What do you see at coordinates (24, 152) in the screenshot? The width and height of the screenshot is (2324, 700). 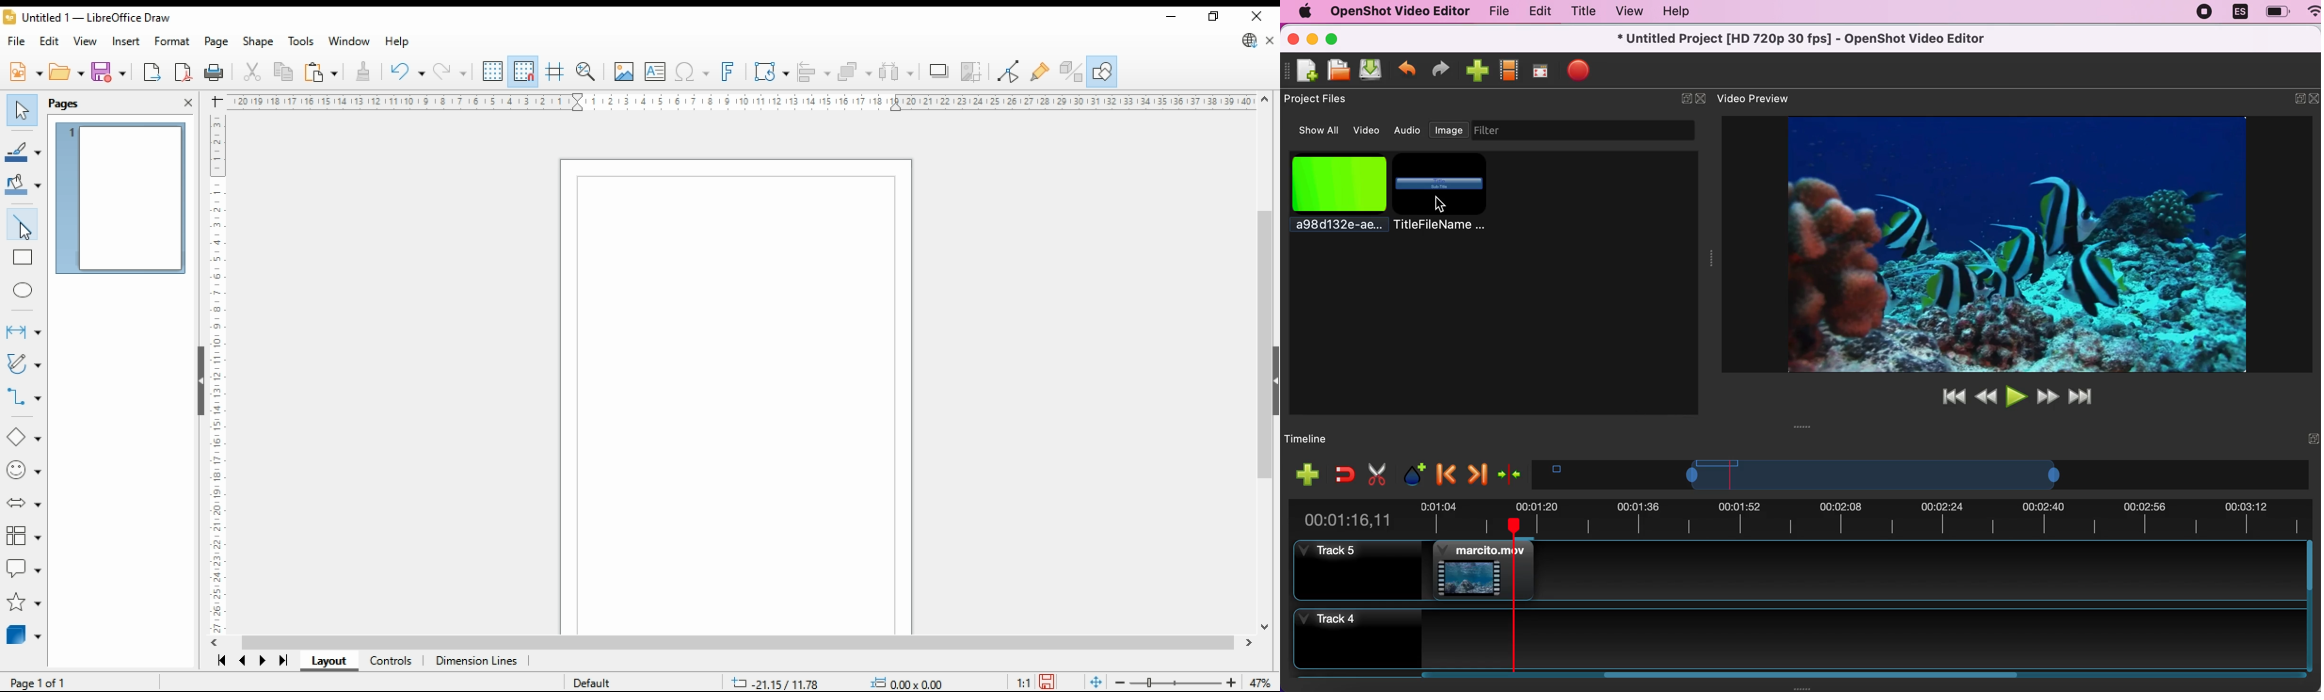 I see `line color` at bounding box center [24, 152].